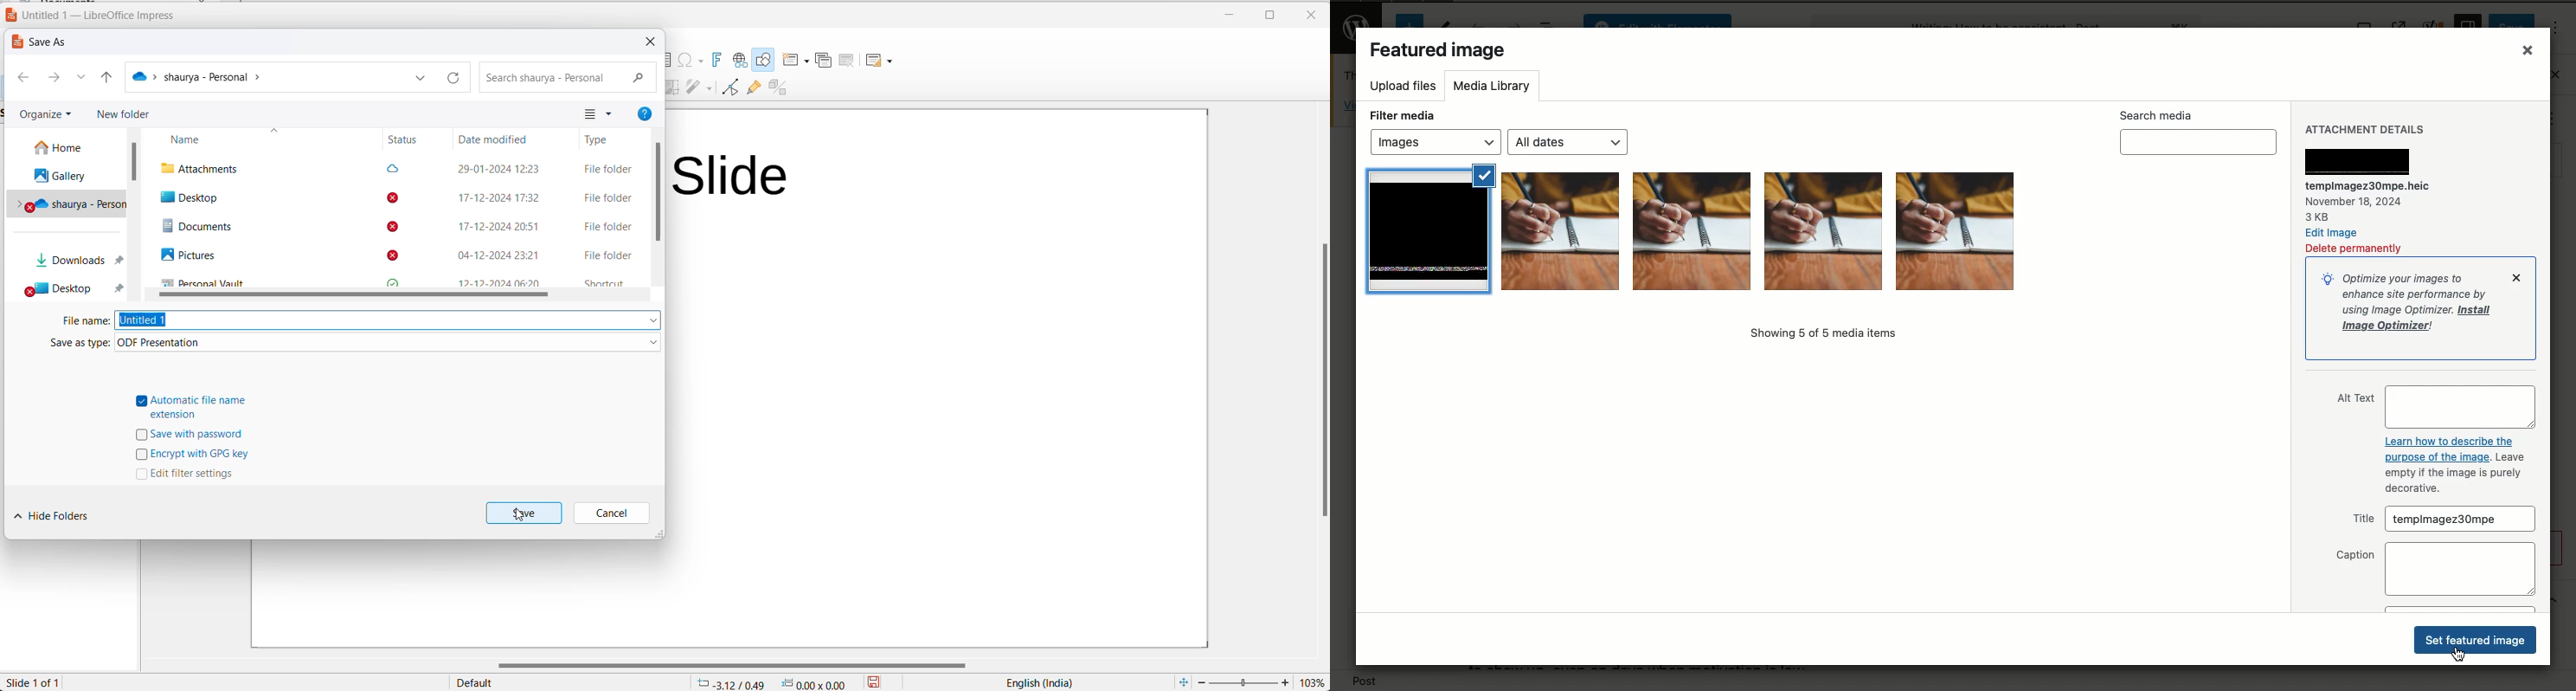  What do you see at coordinates (815, 683) in the screenshot?
I see `dimension` at bounding box center [815, 683].